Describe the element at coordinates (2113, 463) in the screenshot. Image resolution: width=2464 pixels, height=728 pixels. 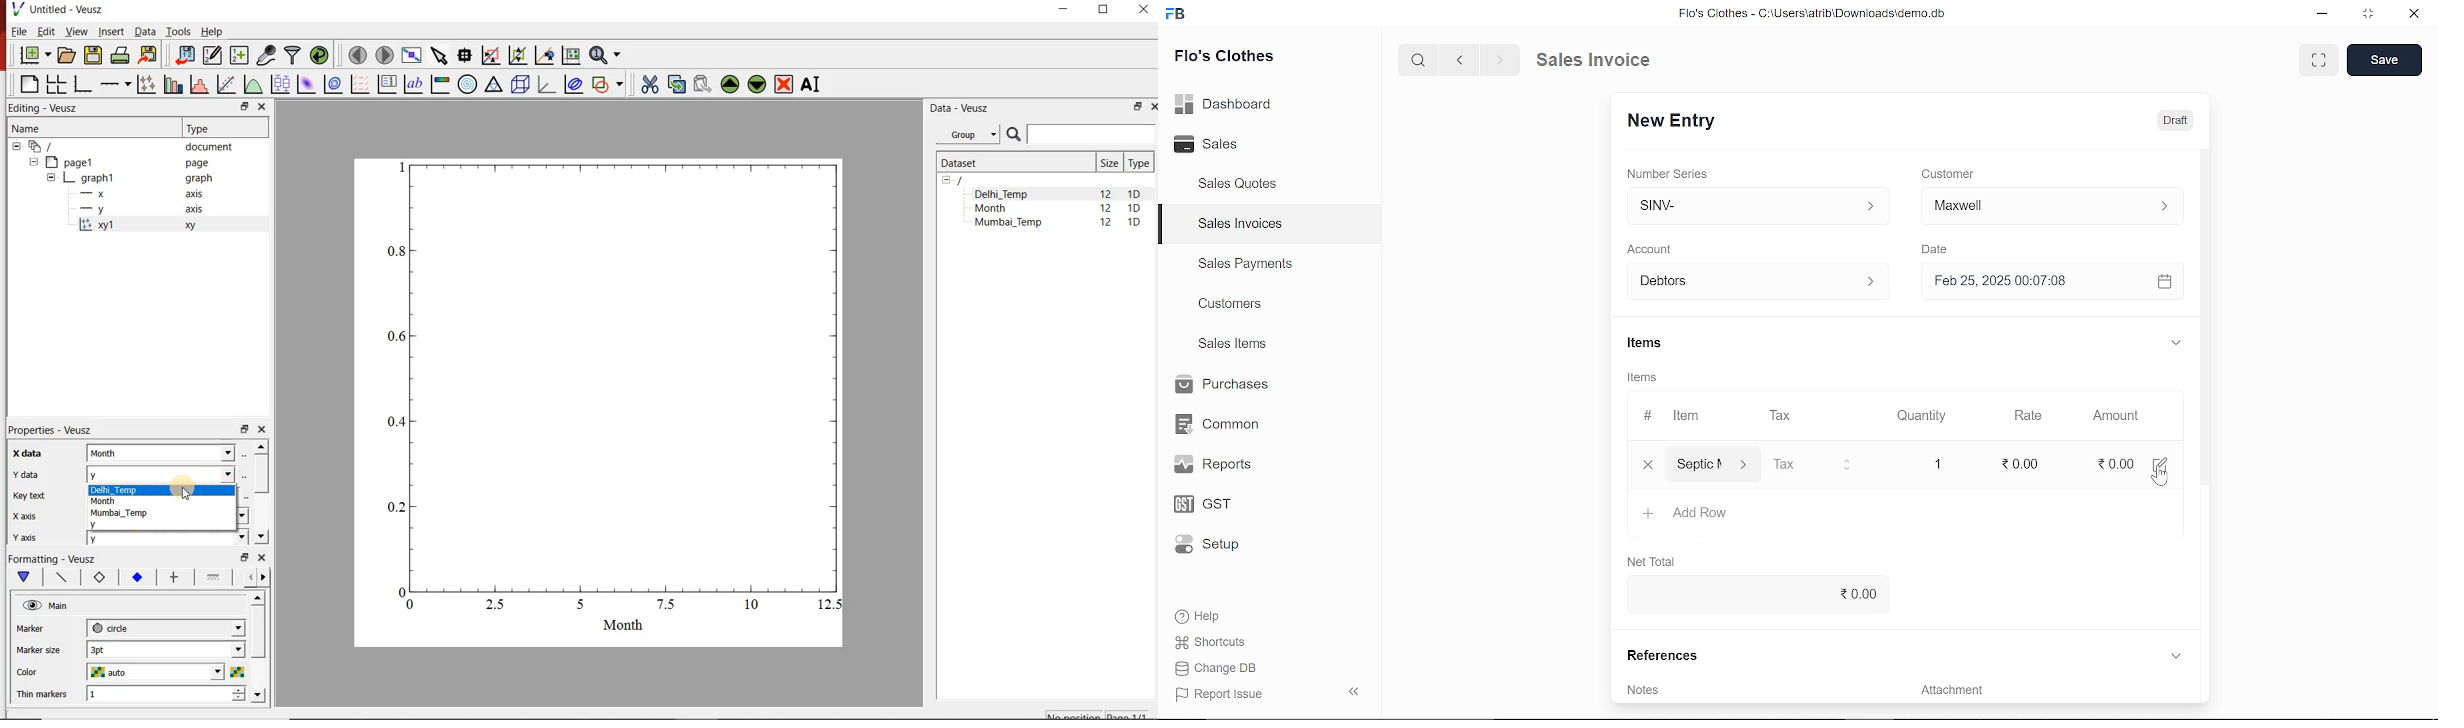
I see `0.00` at that location.